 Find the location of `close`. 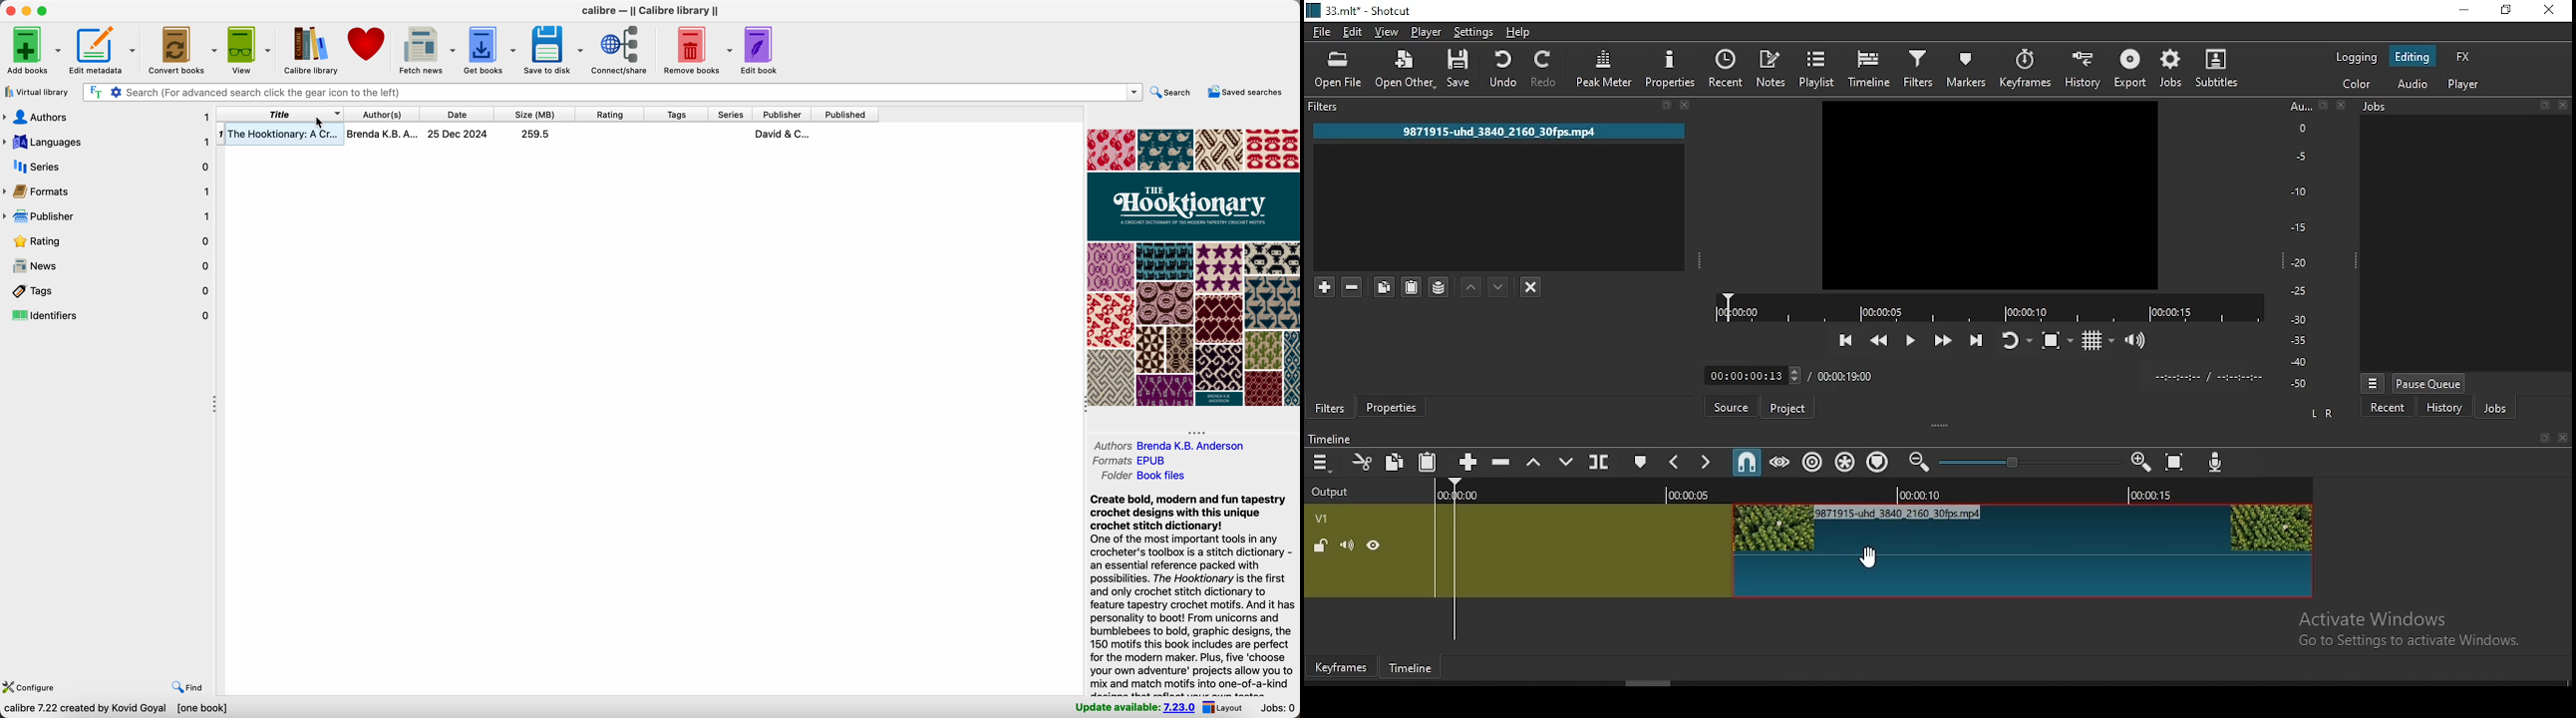

close is located at coordinates (2563, 105).